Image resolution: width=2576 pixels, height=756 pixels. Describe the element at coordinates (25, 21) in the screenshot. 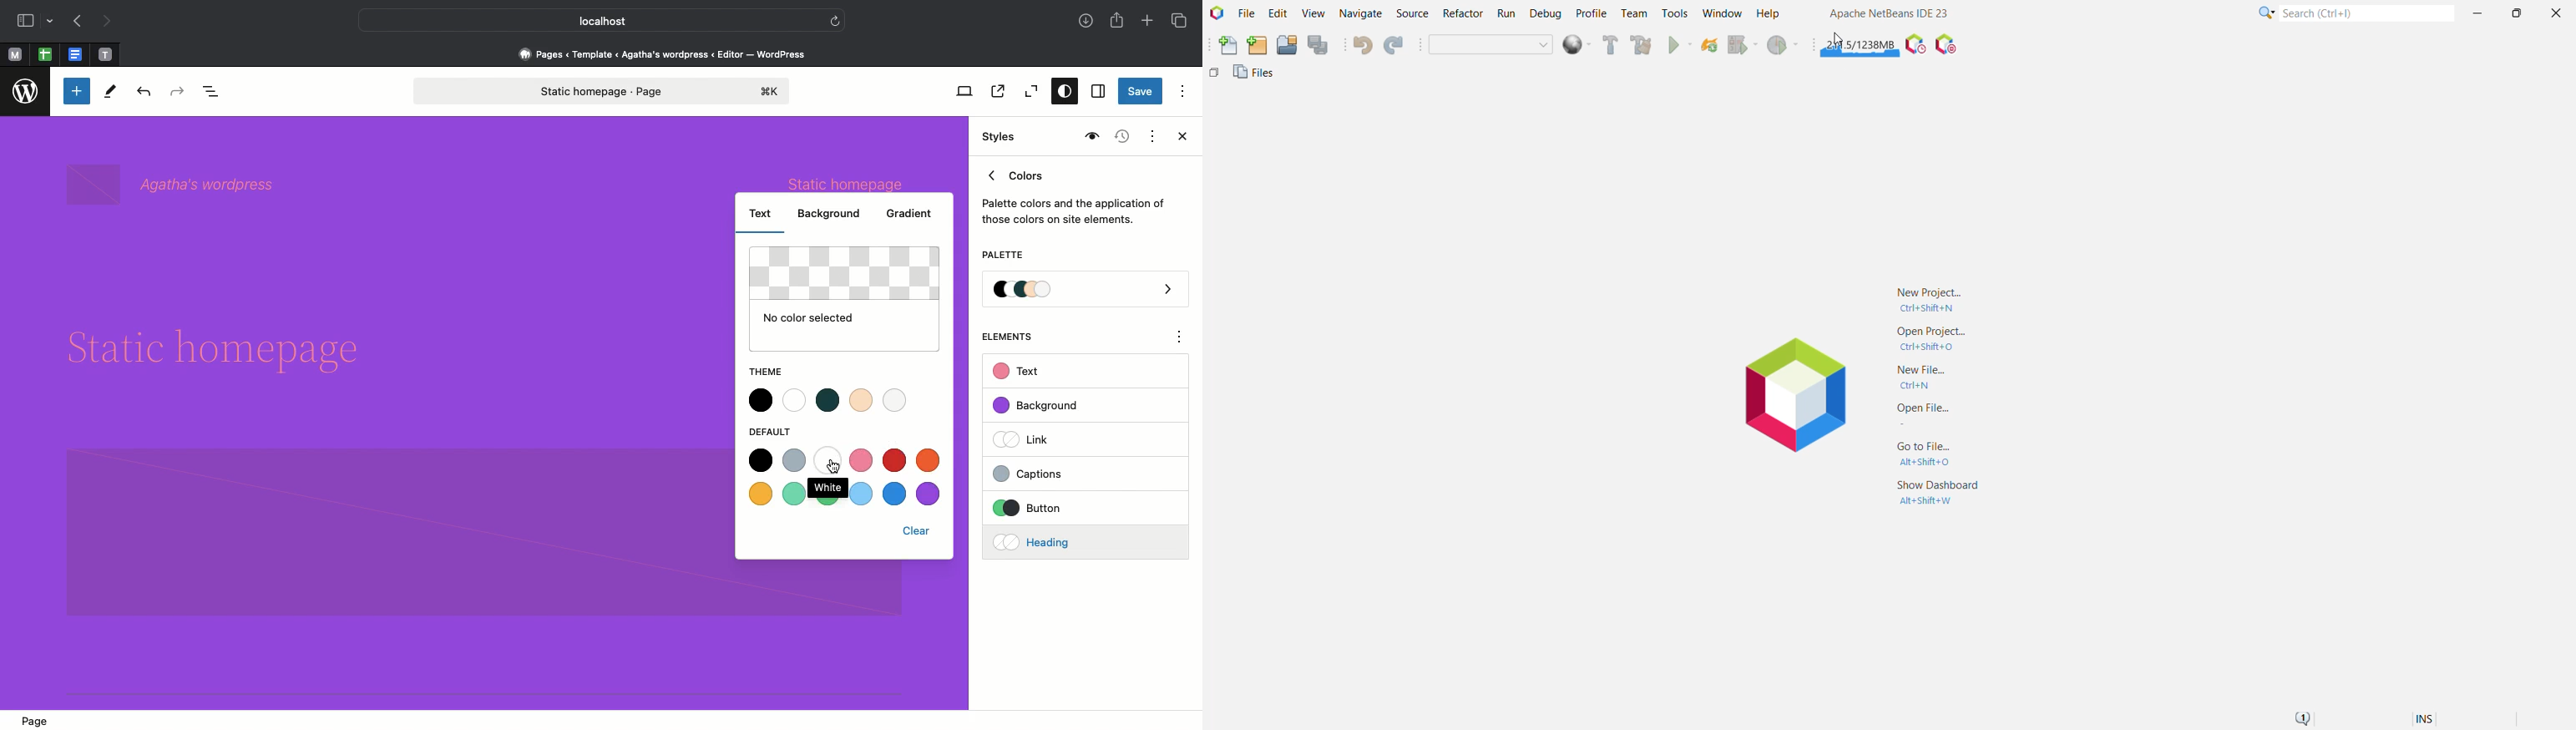

I see `Sidebar` at that location.